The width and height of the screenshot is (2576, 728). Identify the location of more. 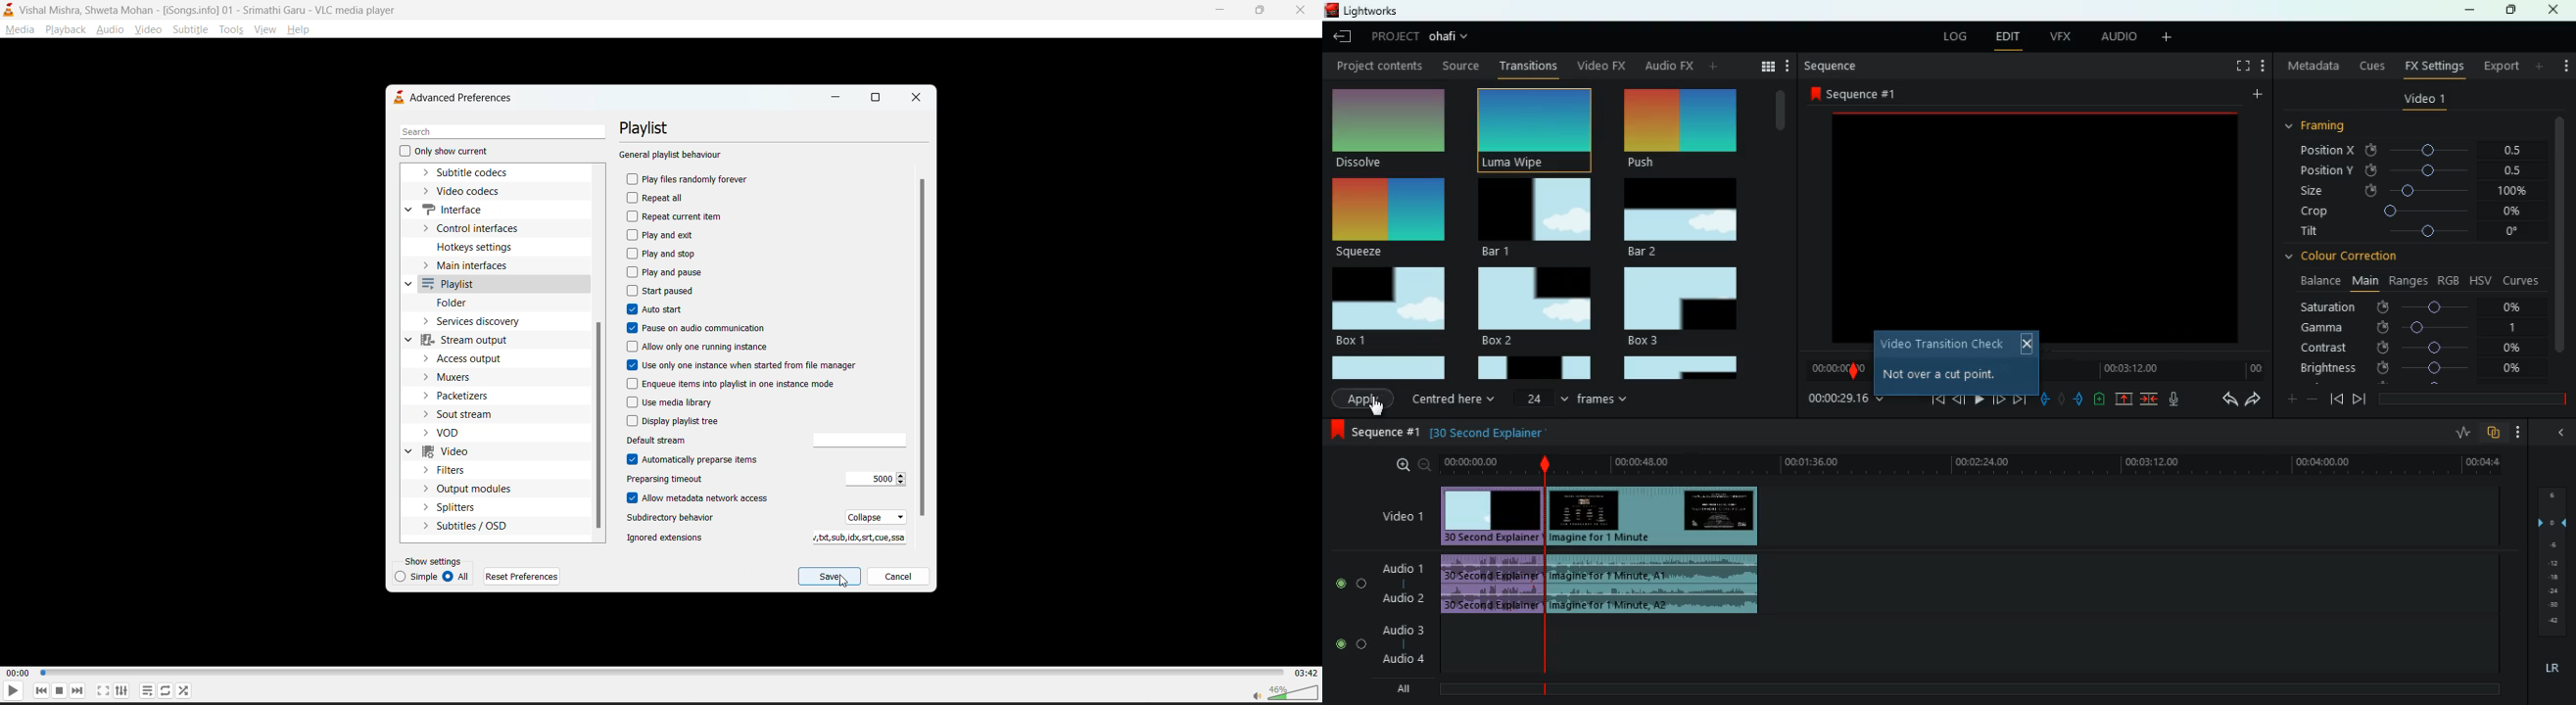
(1714, 66).